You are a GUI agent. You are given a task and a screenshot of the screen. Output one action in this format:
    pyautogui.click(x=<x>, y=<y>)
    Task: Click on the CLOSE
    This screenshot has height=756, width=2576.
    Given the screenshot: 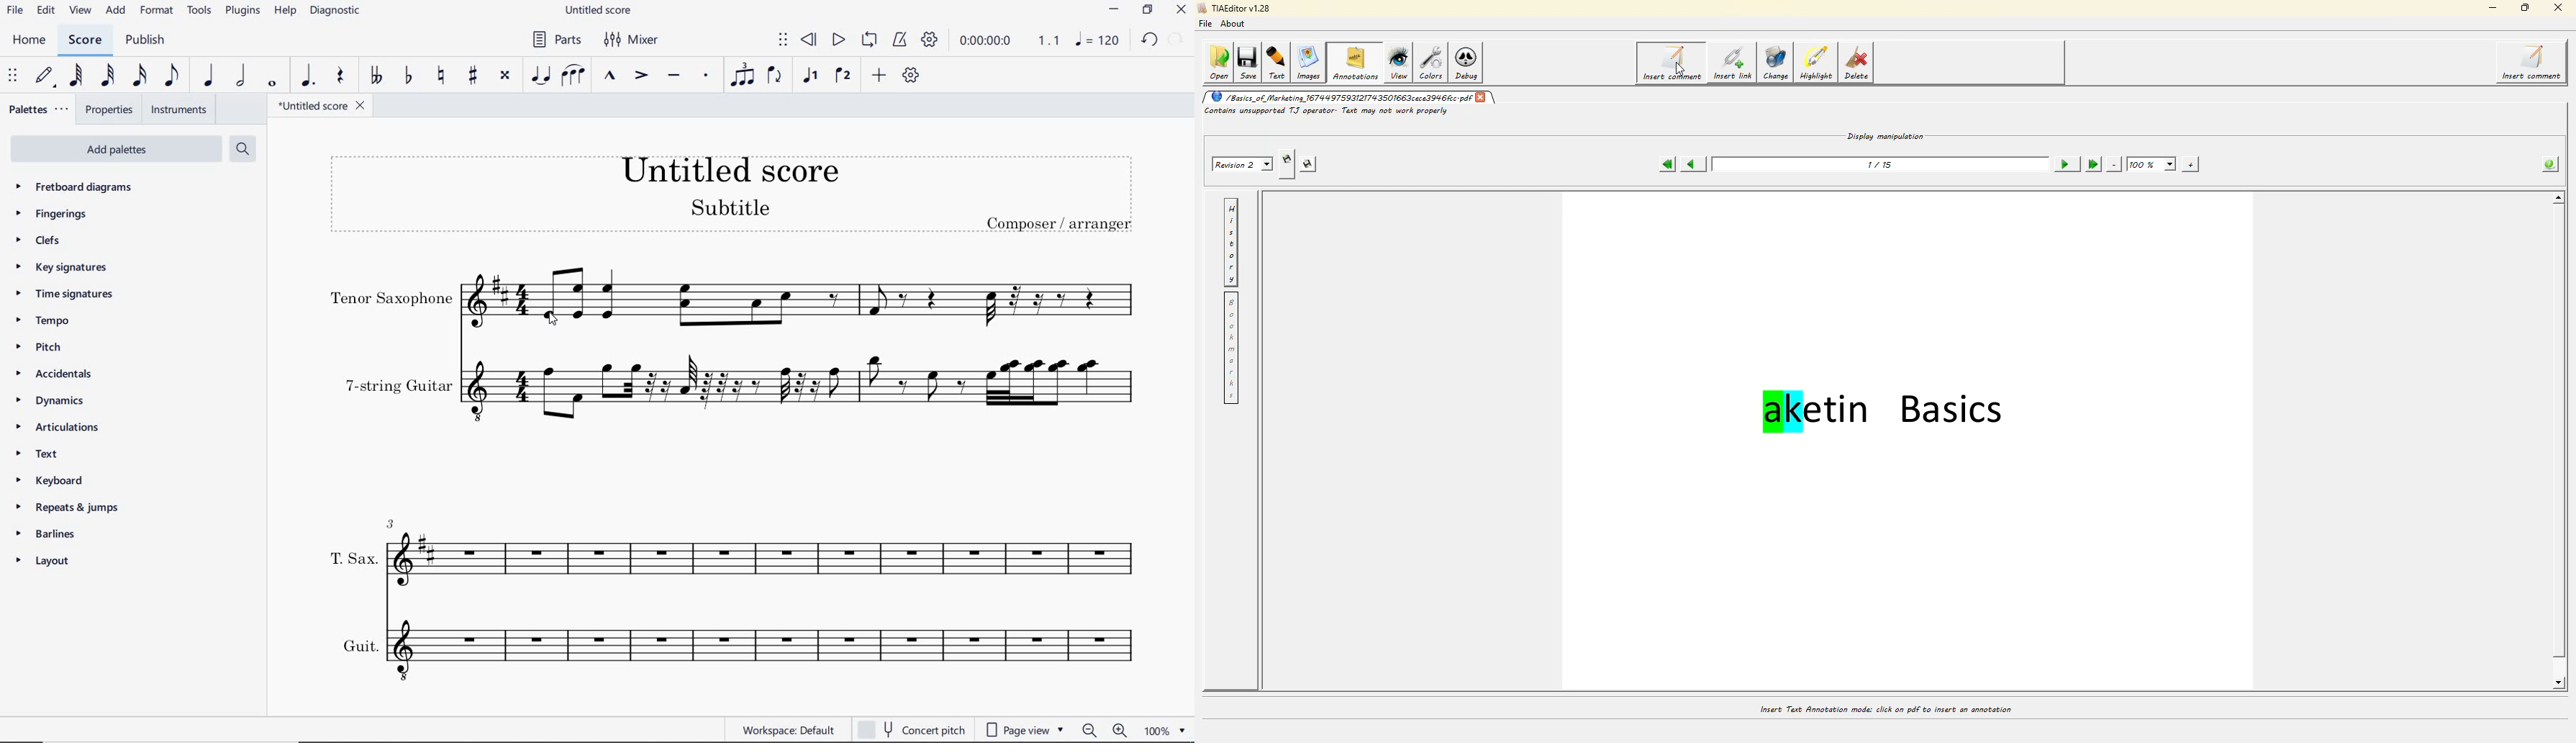 What is the action you would take?
    pyautogui.click(x=1181, y=11)
    